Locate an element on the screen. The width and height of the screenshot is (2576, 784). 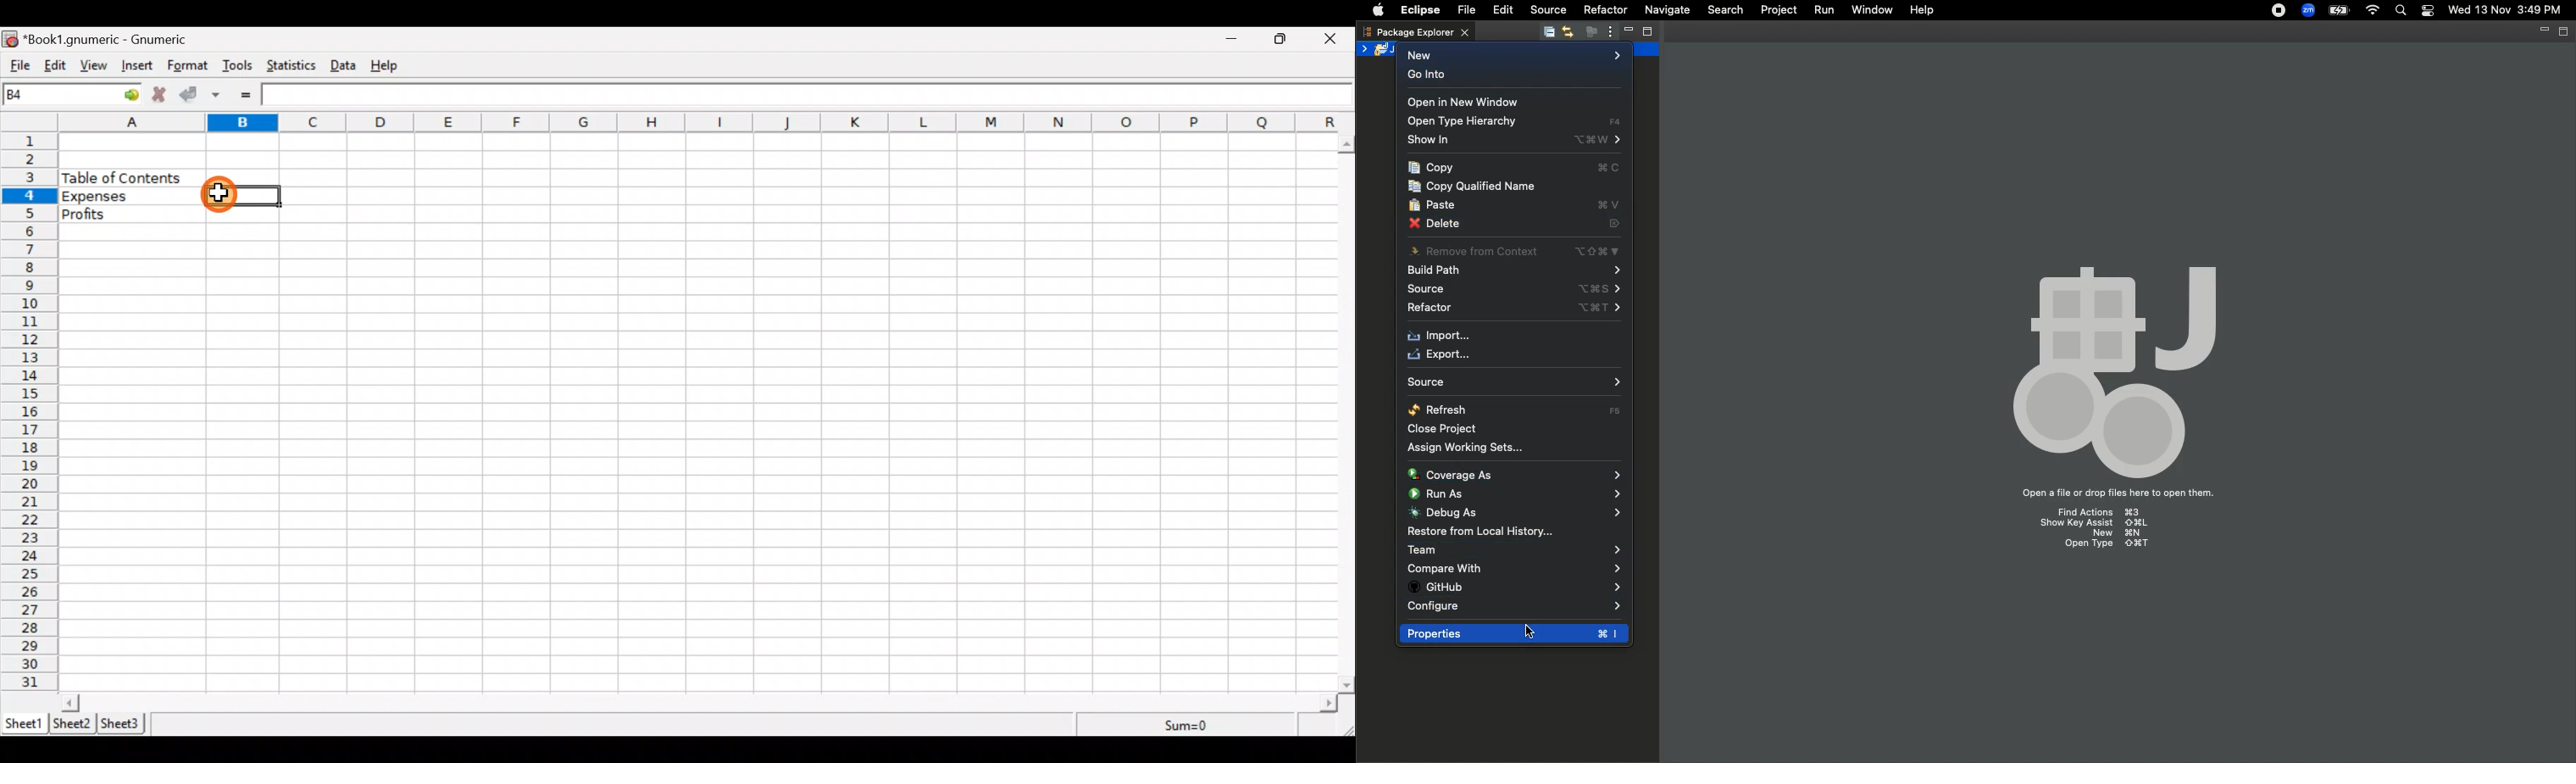
GitHub is located at coordinates (1513, 588).